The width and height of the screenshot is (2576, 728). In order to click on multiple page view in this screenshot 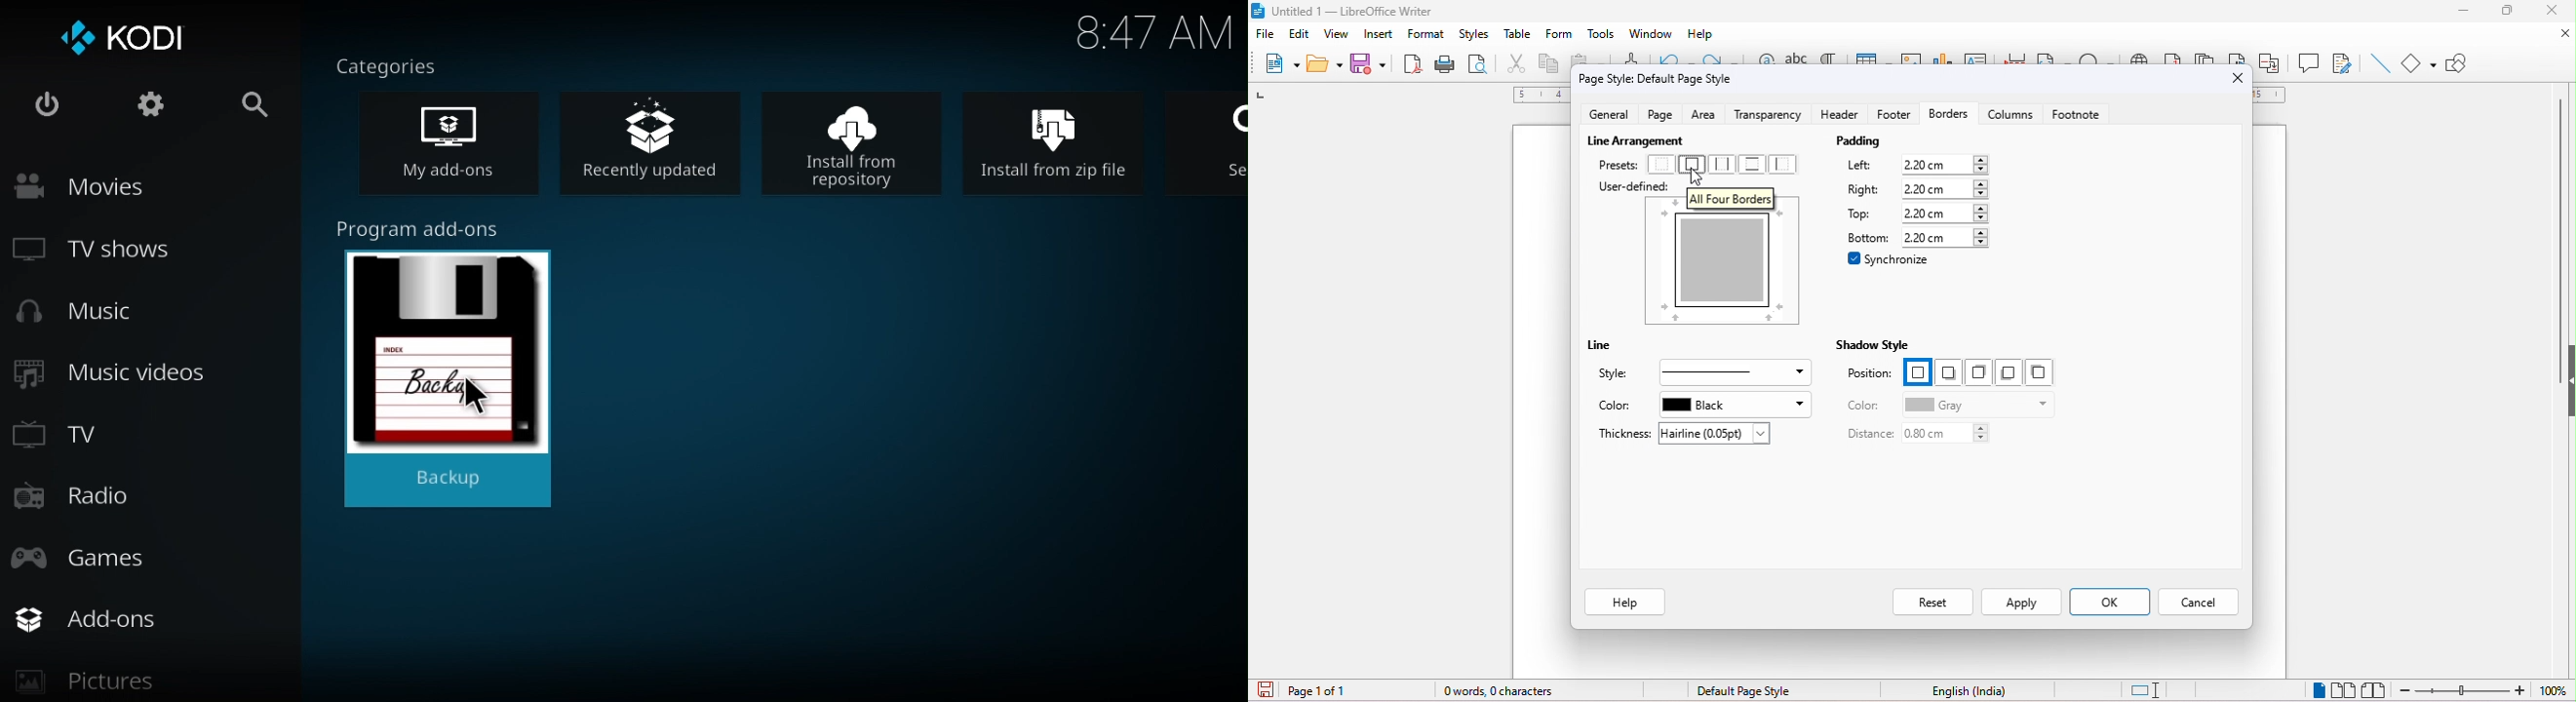, I will do `click(2343, 687)`.